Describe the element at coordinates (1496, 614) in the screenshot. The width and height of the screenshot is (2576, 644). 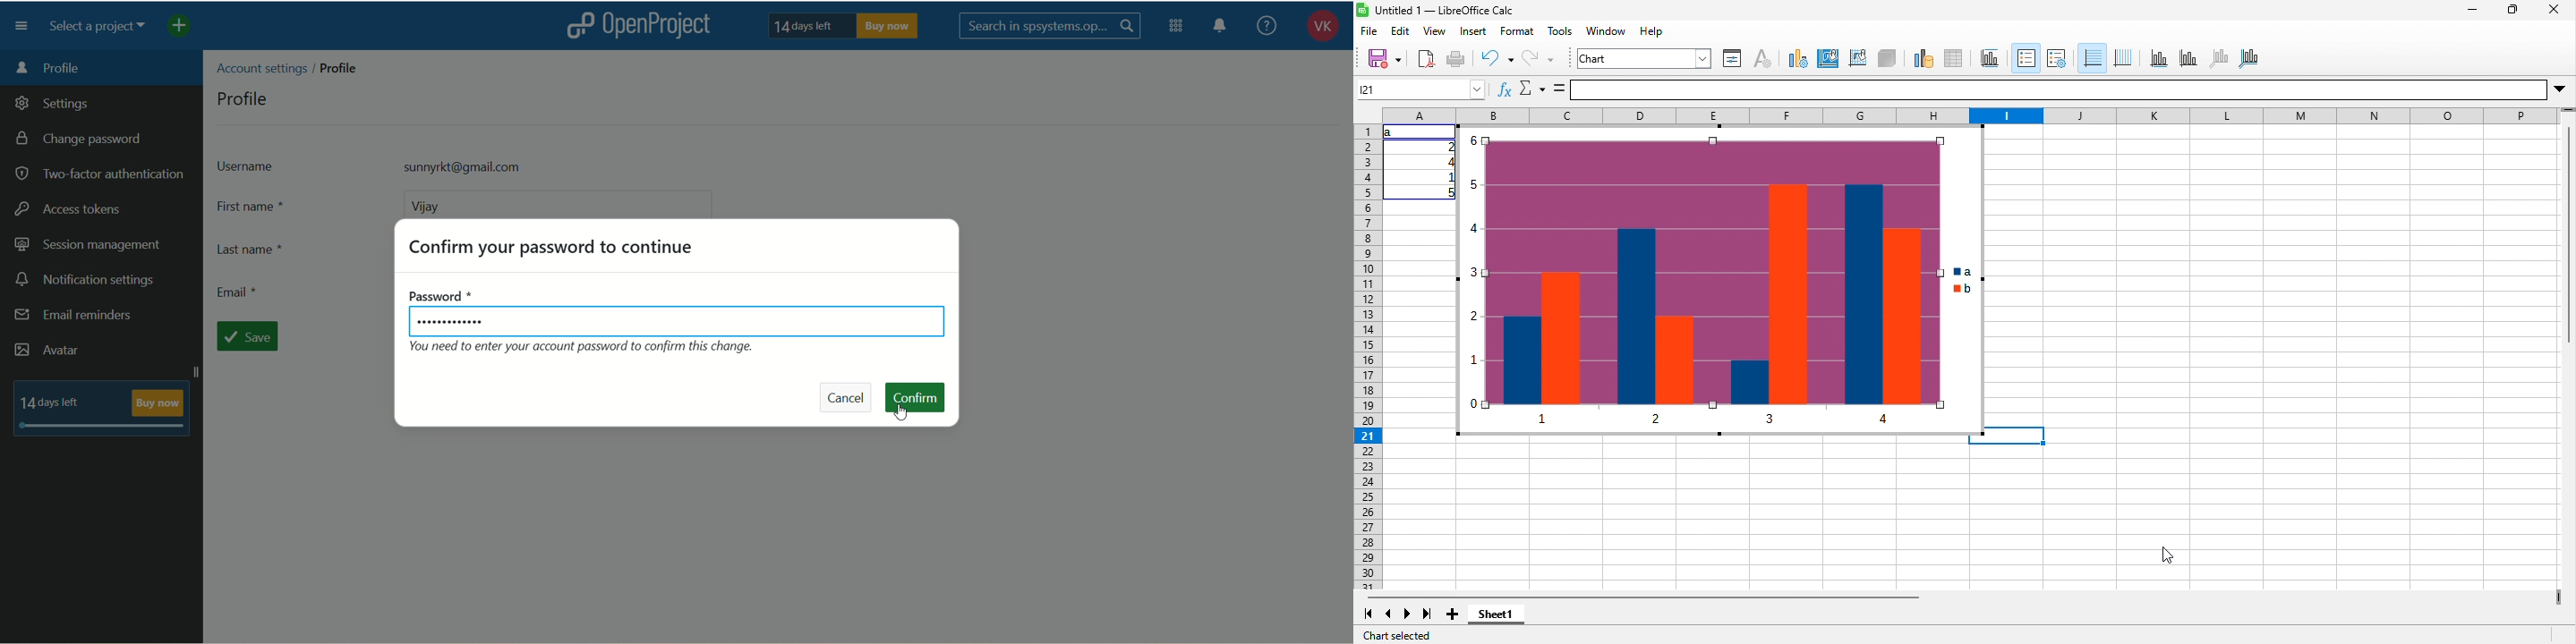
I see `sheet1` at that location.